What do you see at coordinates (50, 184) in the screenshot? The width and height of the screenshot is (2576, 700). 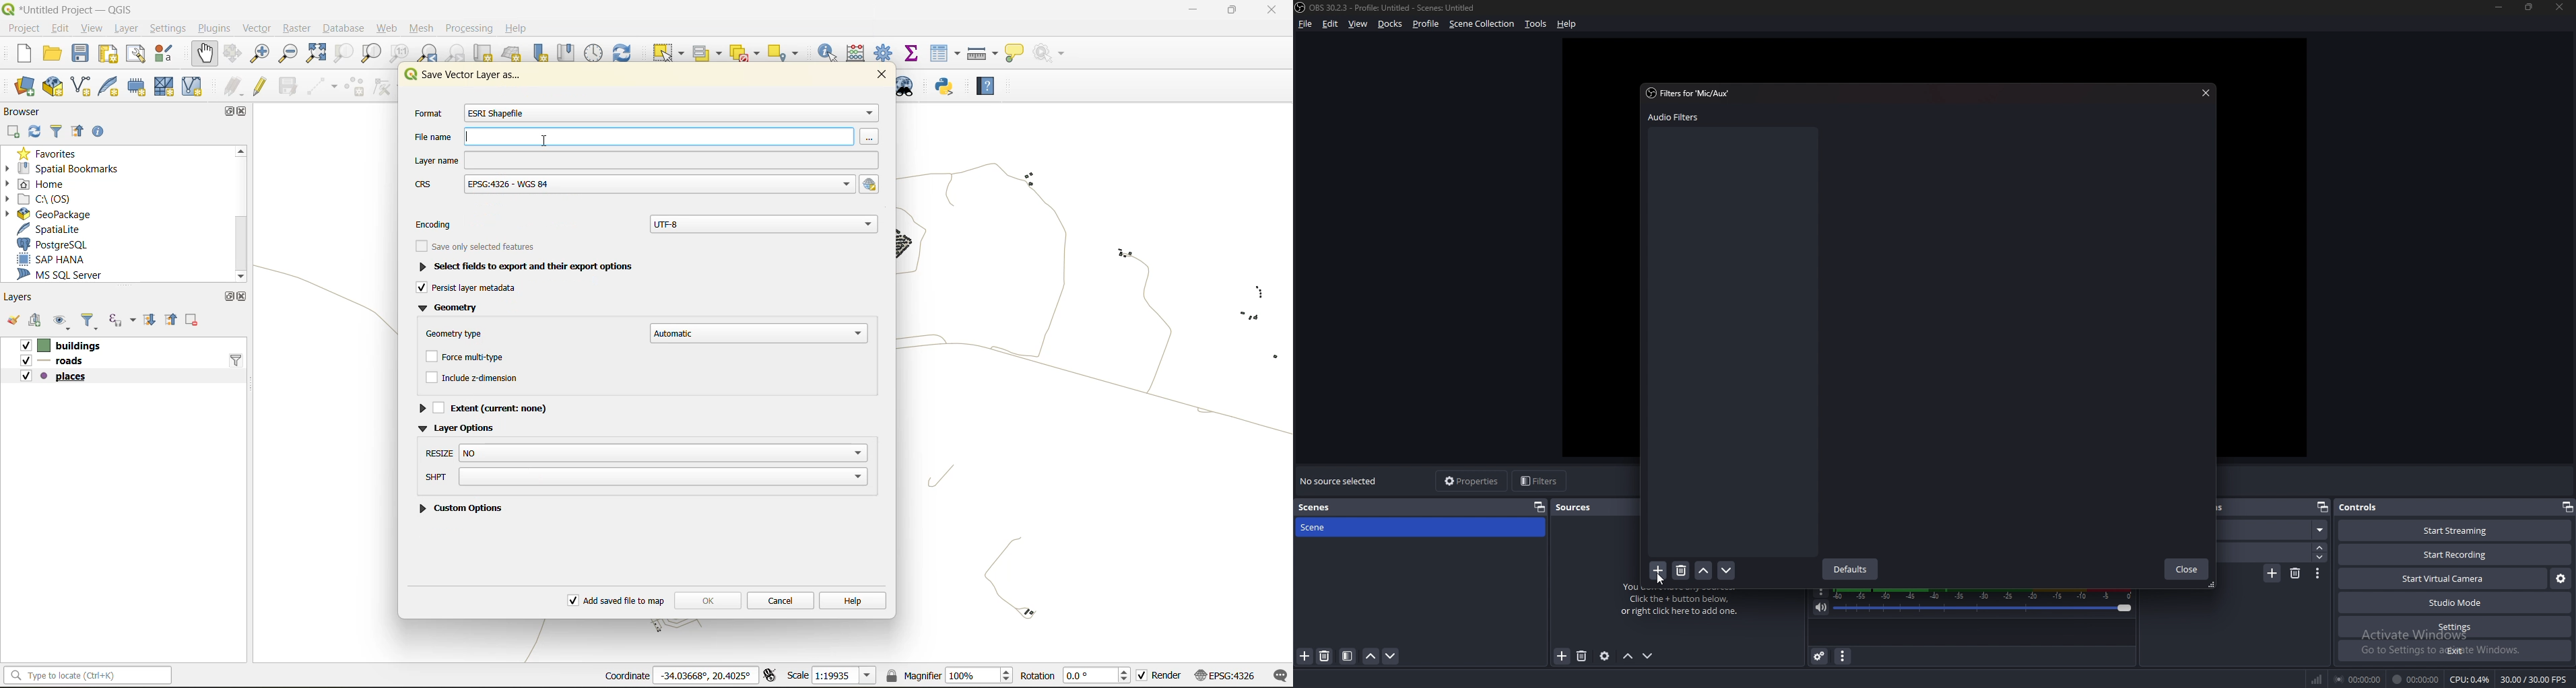 I see `home` at bounding box center [50, 184].